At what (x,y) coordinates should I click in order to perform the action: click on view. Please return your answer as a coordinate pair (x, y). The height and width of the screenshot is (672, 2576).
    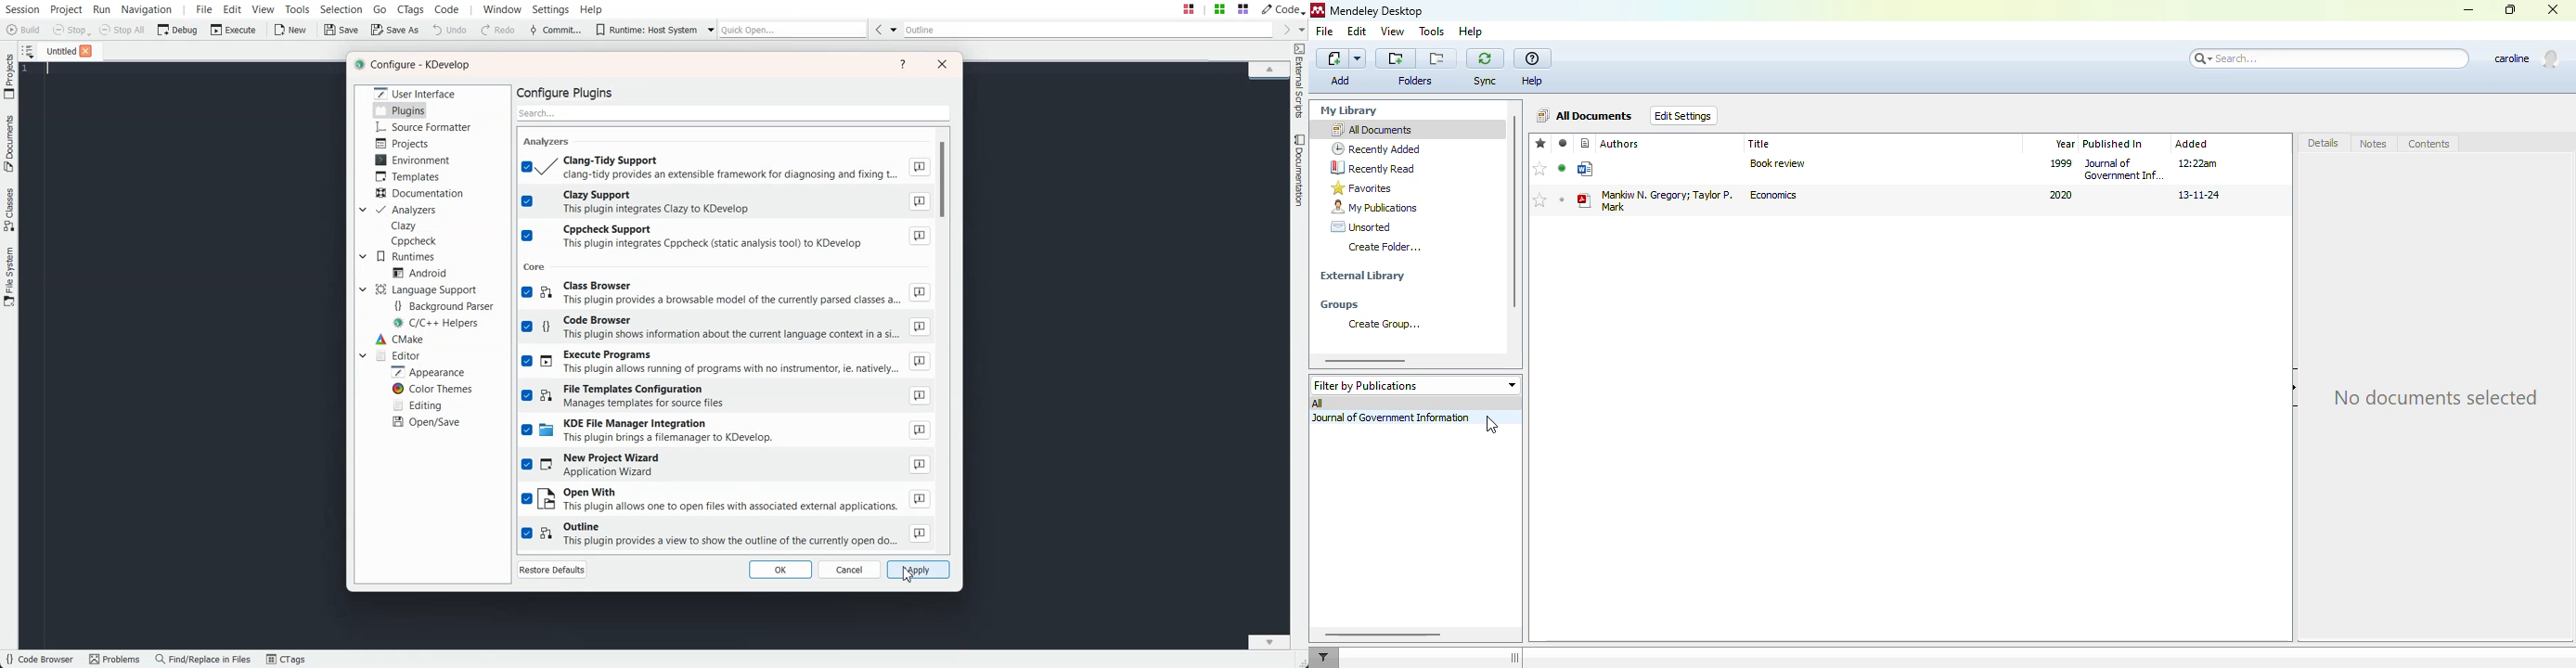
    Looking at the image, I should click on (1394, 32).